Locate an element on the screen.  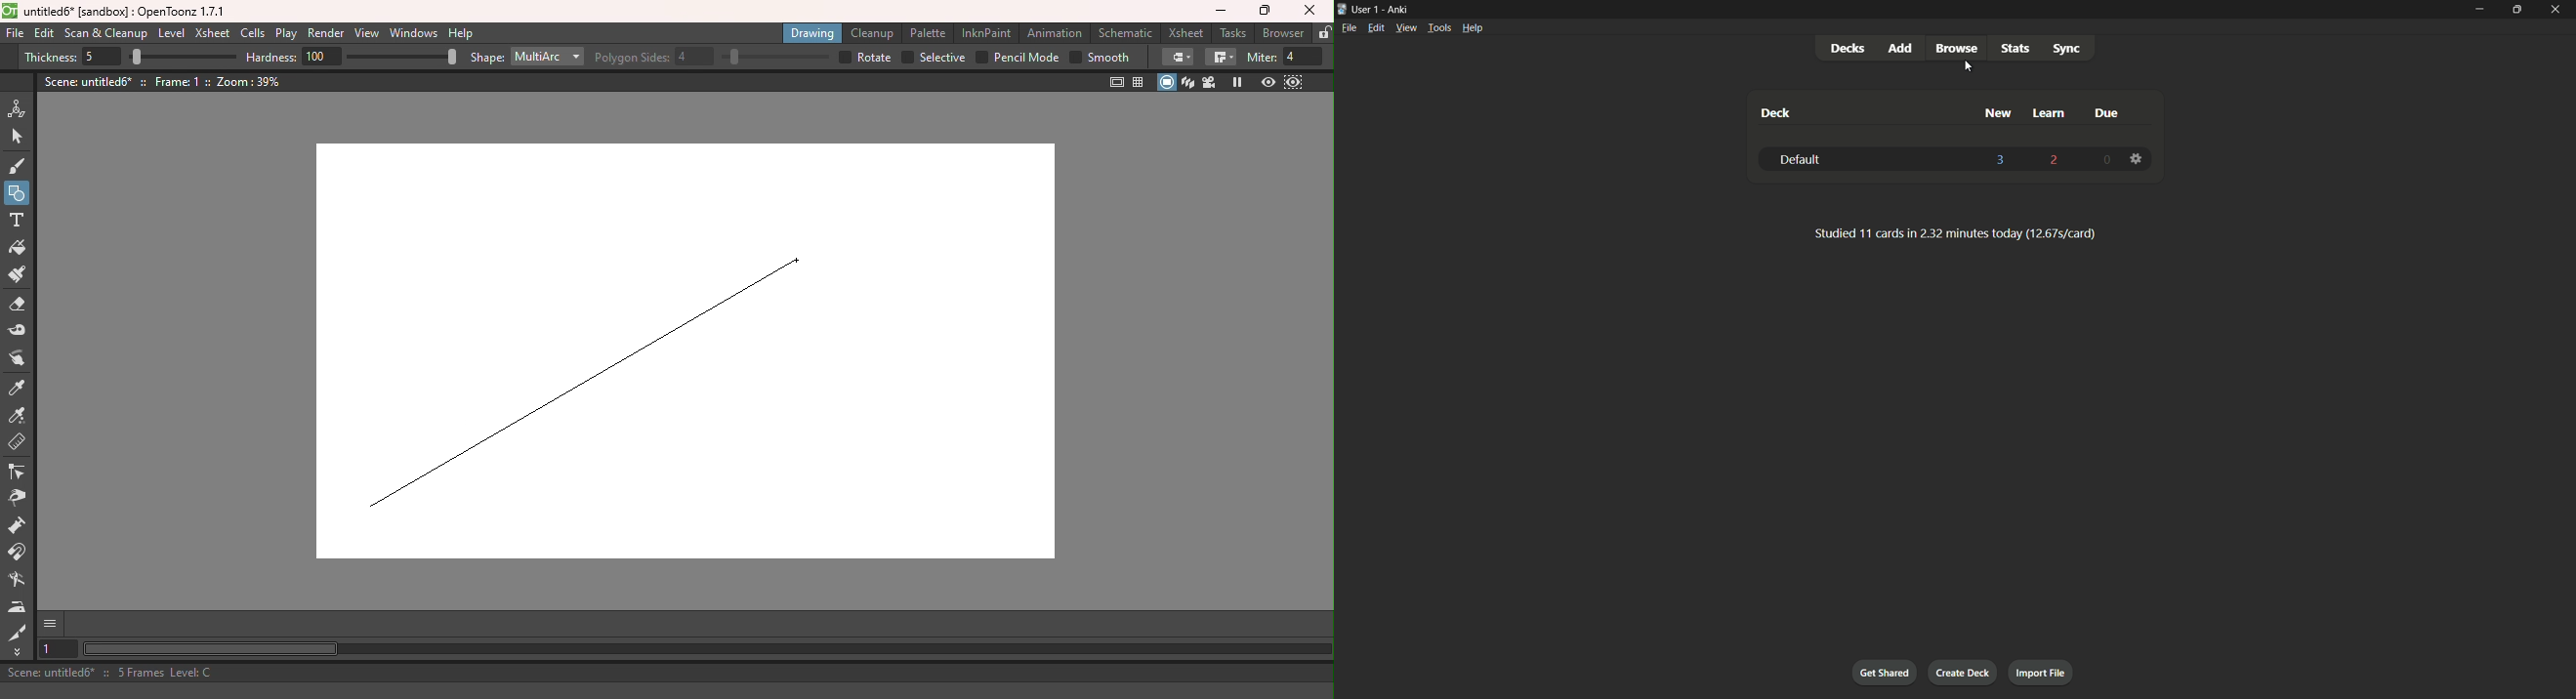
app icon is located at coordinates (1342, 8).